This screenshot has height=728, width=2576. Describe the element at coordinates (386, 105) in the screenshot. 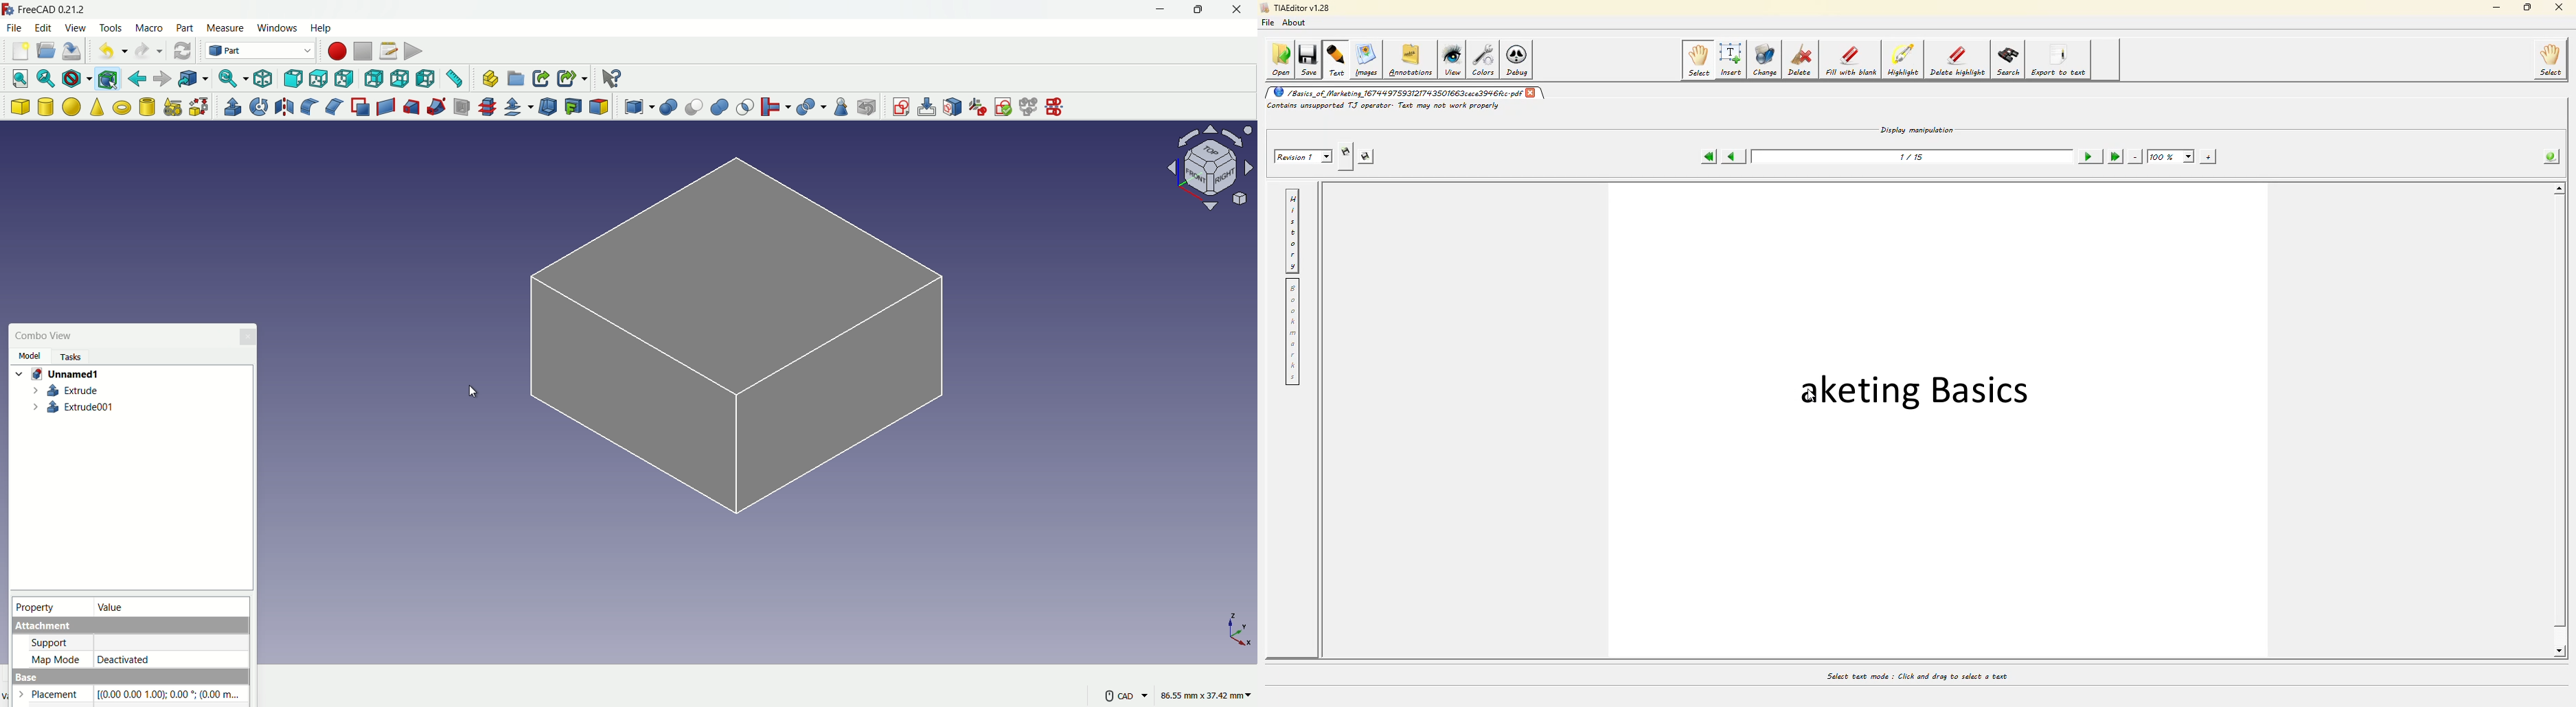

I see `create ruled surface` at that location.